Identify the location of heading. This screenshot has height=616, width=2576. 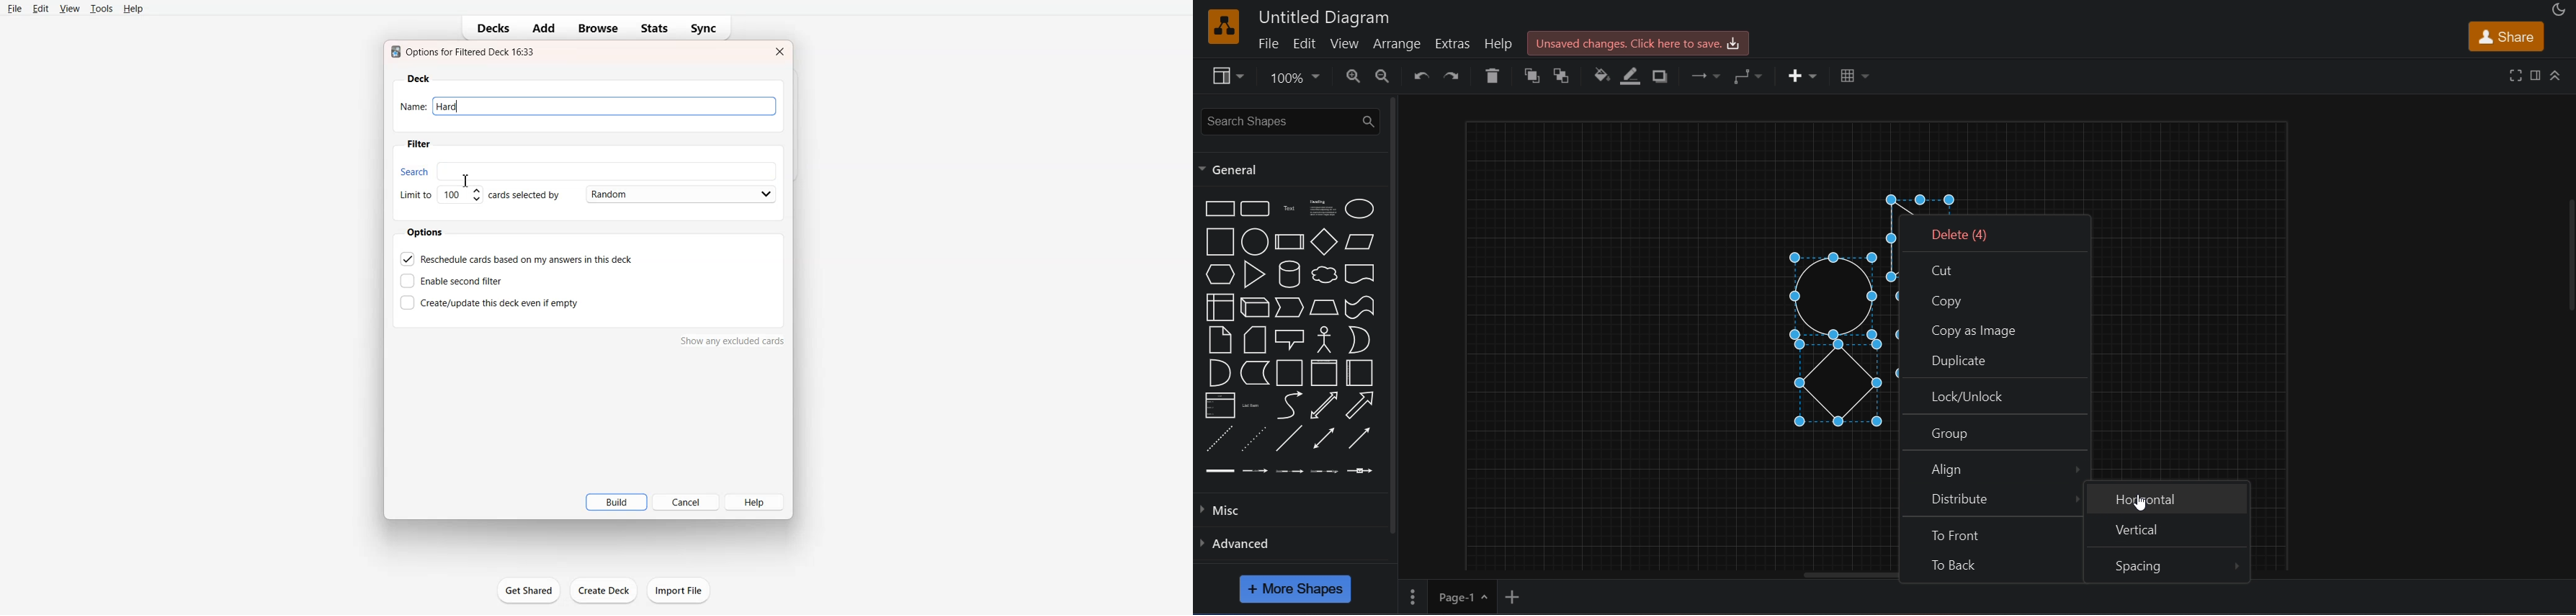
(1322, 210).